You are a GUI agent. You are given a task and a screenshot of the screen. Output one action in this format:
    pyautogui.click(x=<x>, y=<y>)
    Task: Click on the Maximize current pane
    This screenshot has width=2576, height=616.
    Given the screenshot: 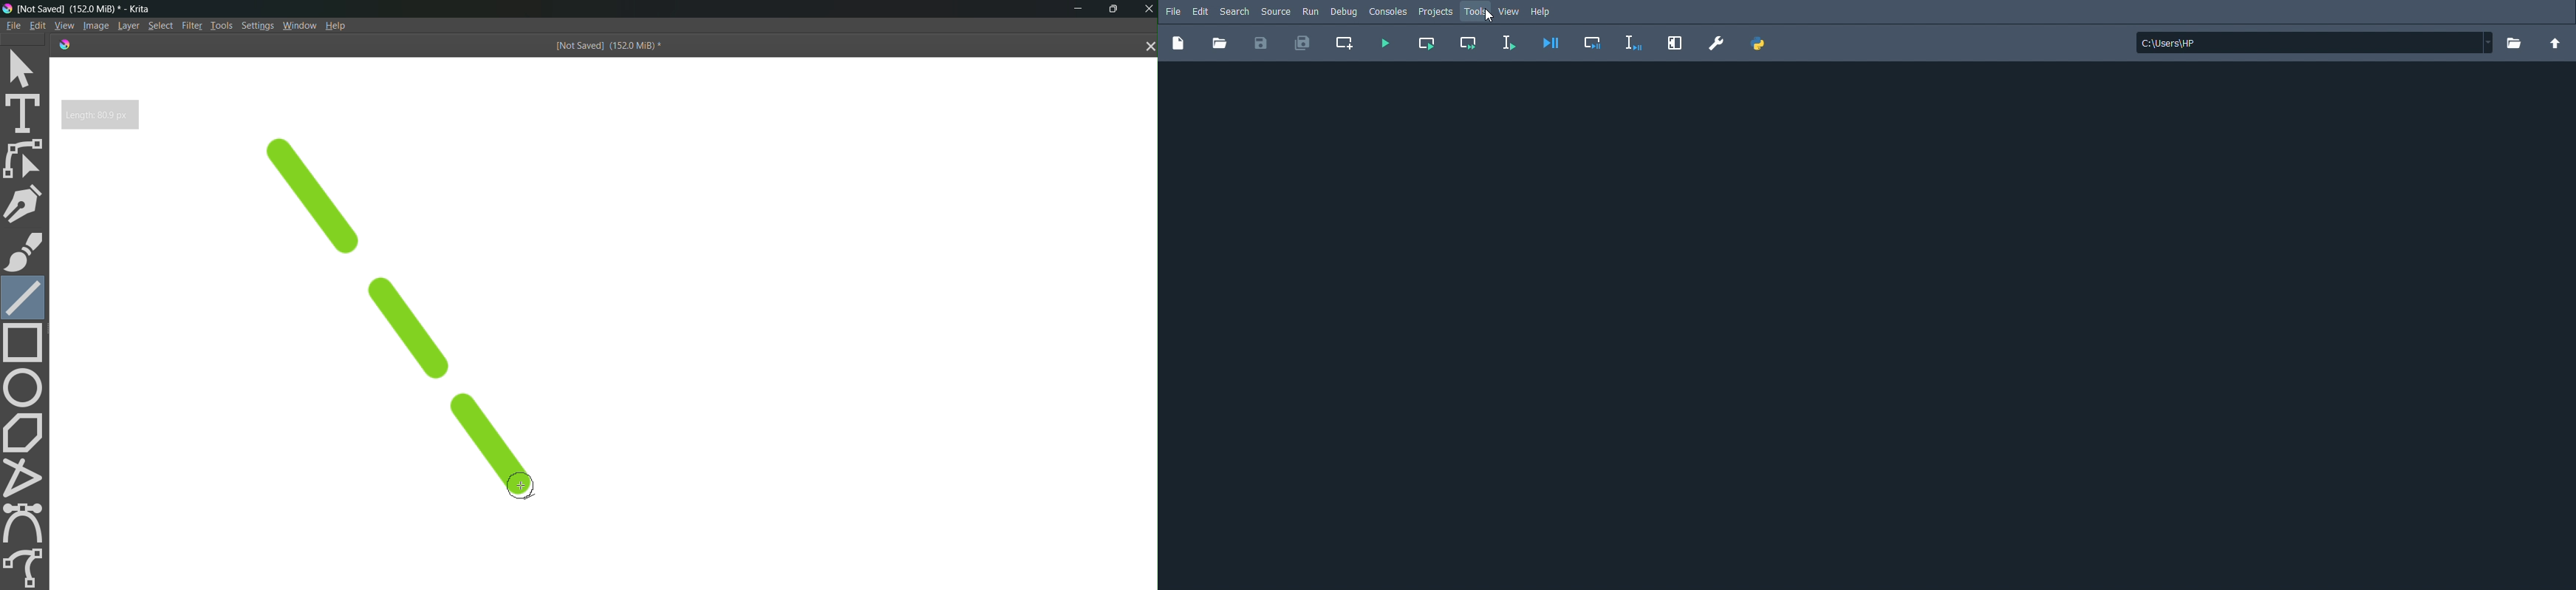 What is the action you would take?
    pyautogui.click(x=1678, y=44)
    